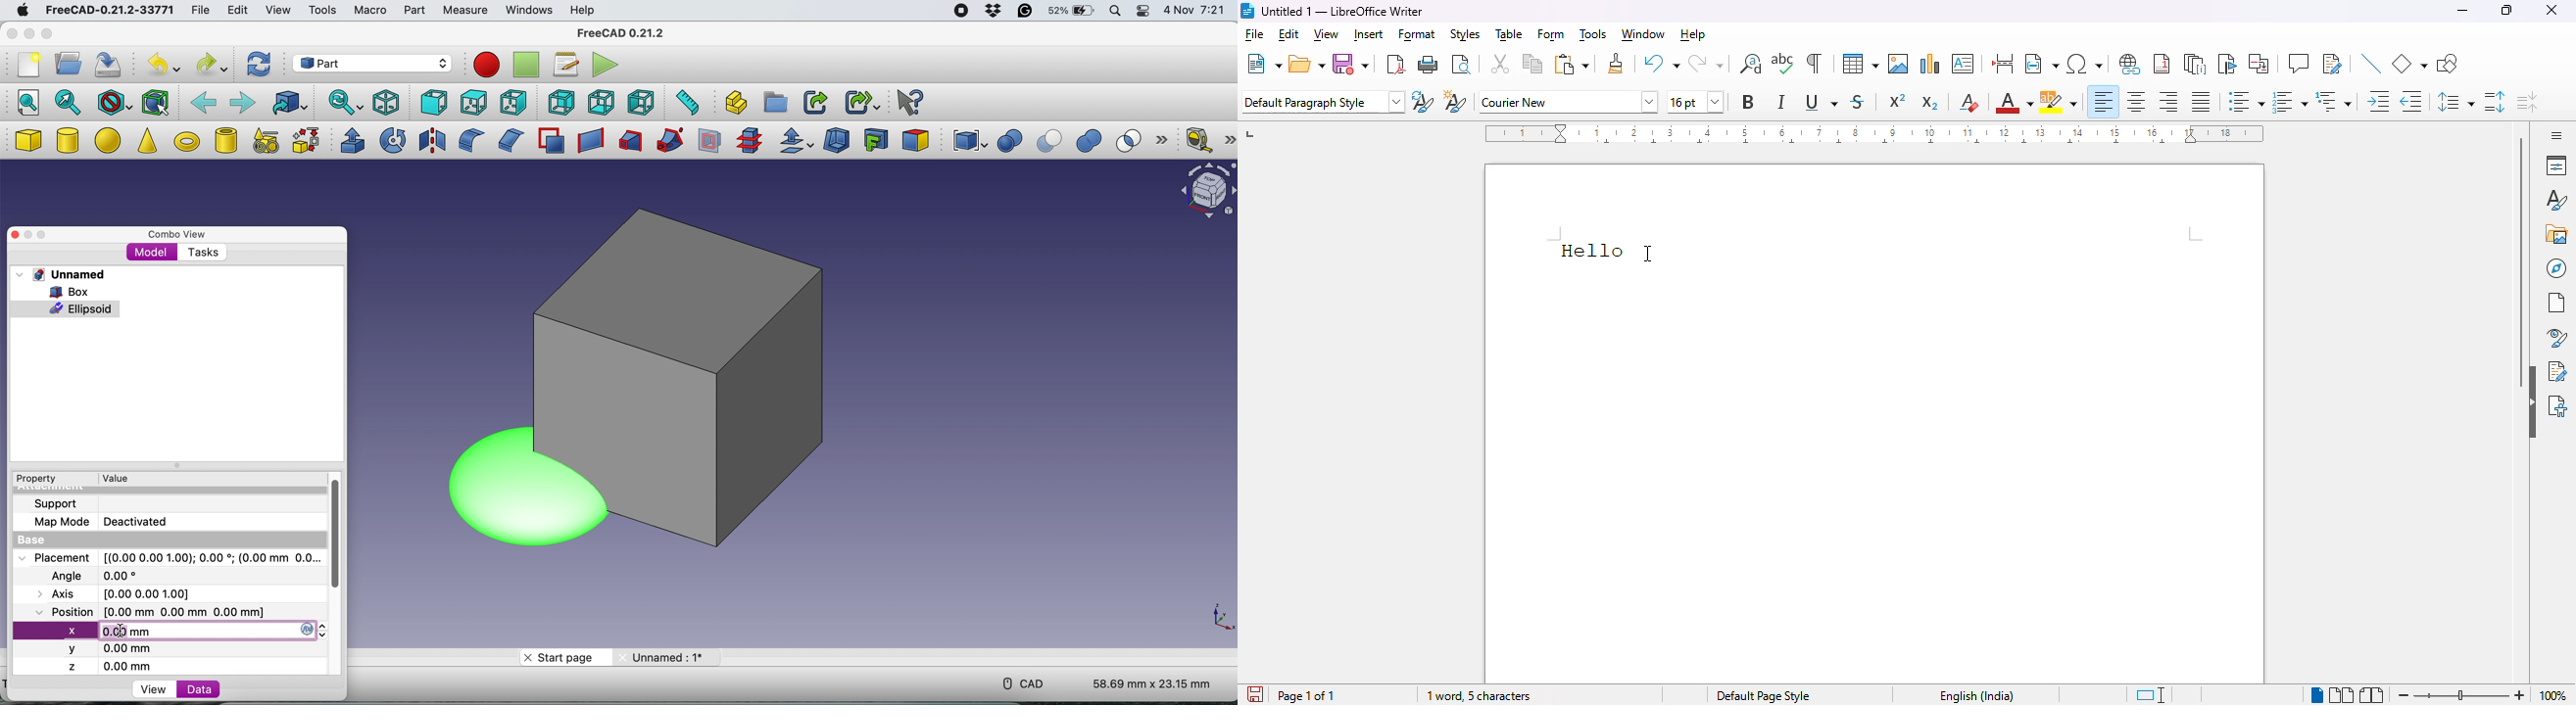 Image resolution: width=2576 pixels, height=728 pixels. Describe the element at coordinates (53, 504) in the screenshot. I see `support` at that location.